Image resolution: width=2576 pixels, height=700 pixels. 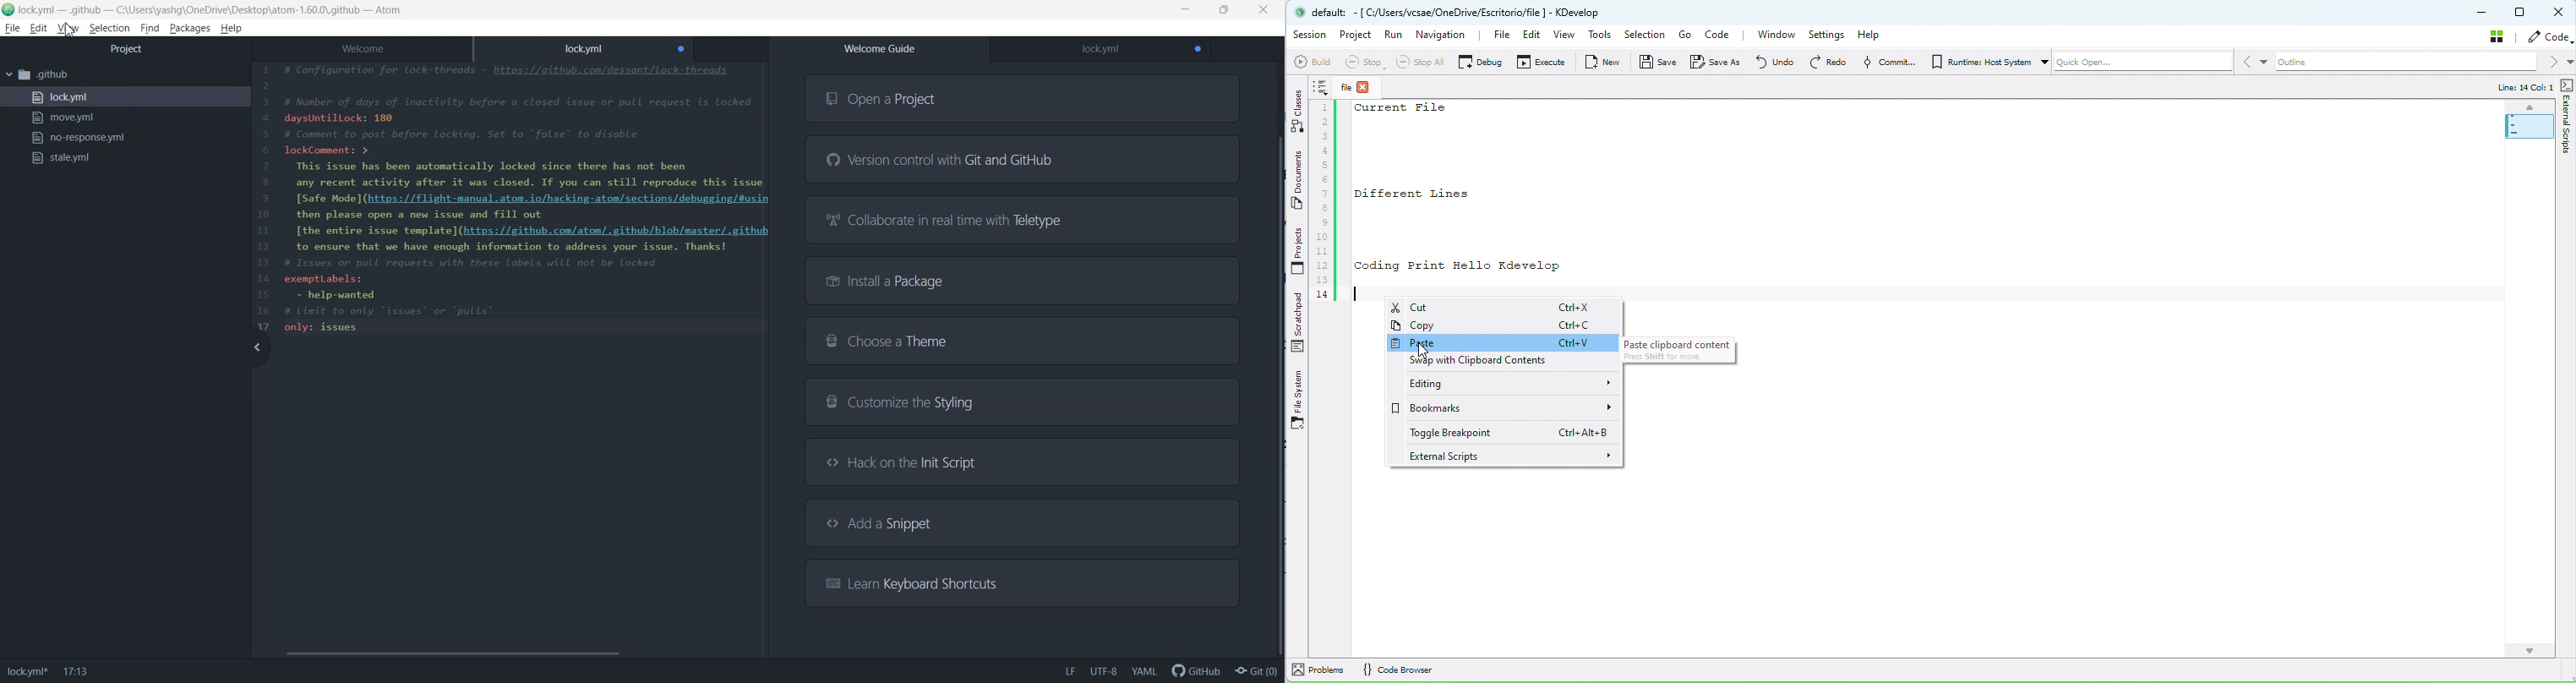 What do you see at coordinates (1493, 36) in the screenshot?
I see `File` at bounding box center [1493, 36].